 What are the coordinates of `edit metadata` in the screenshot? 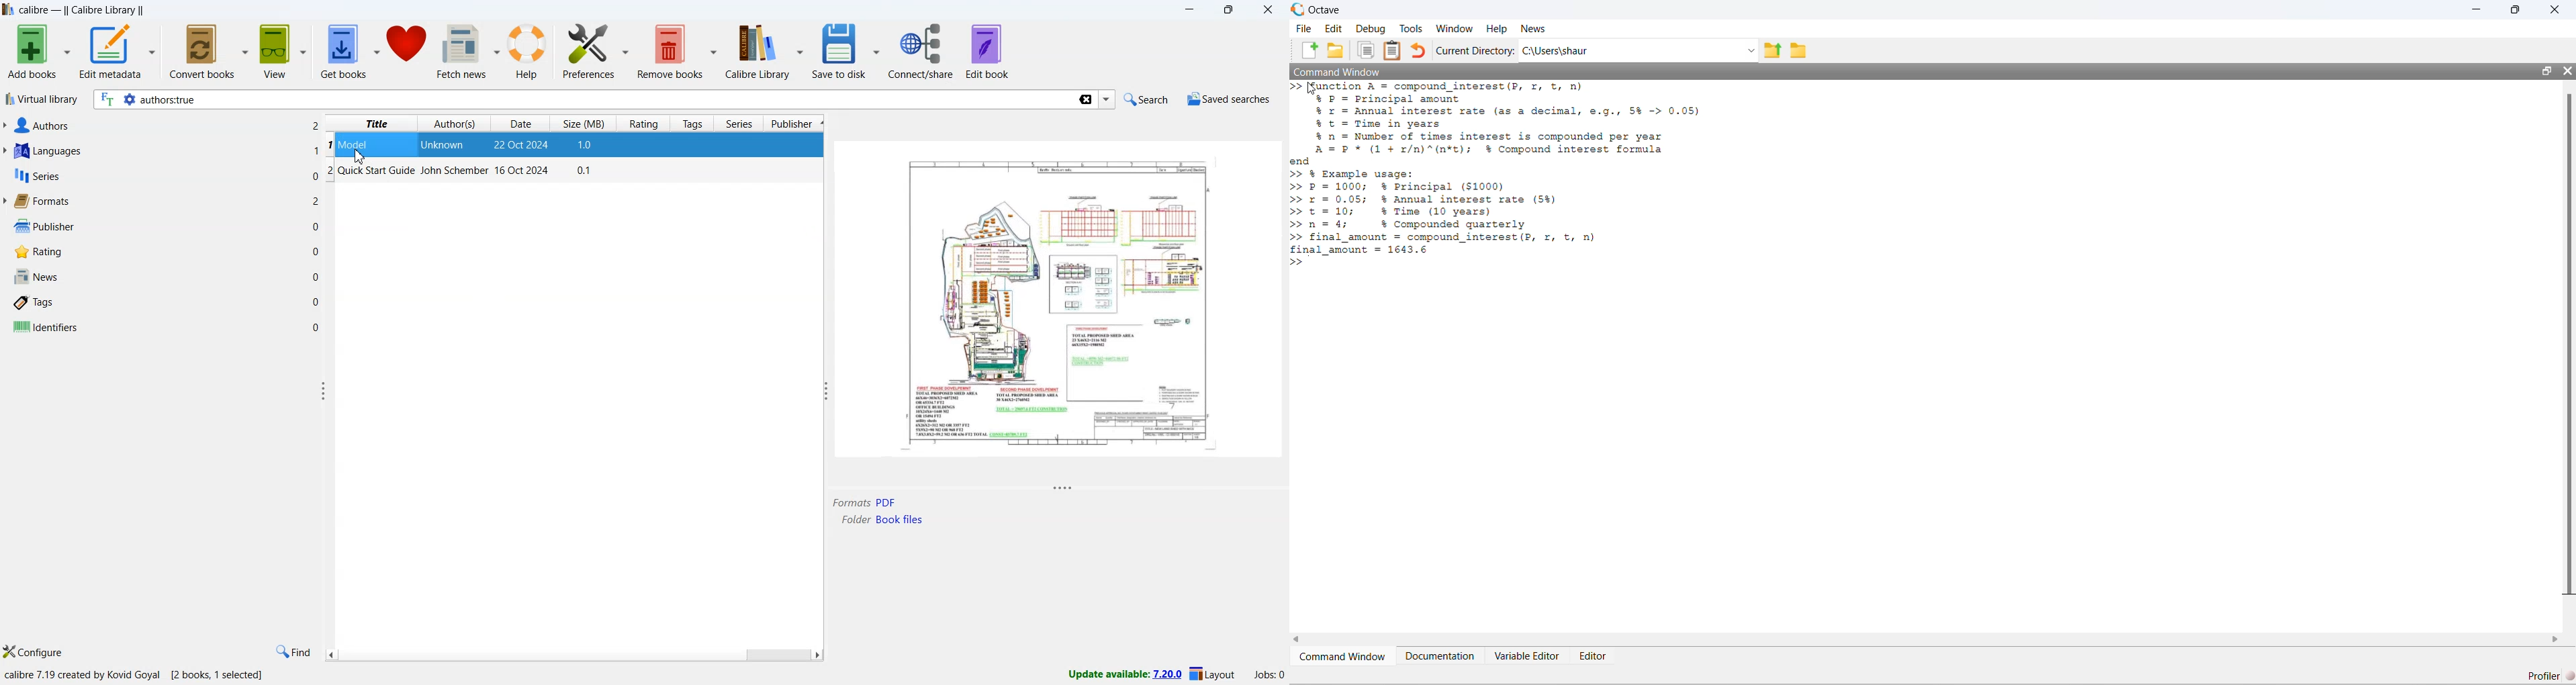 It's located at (118, 53).